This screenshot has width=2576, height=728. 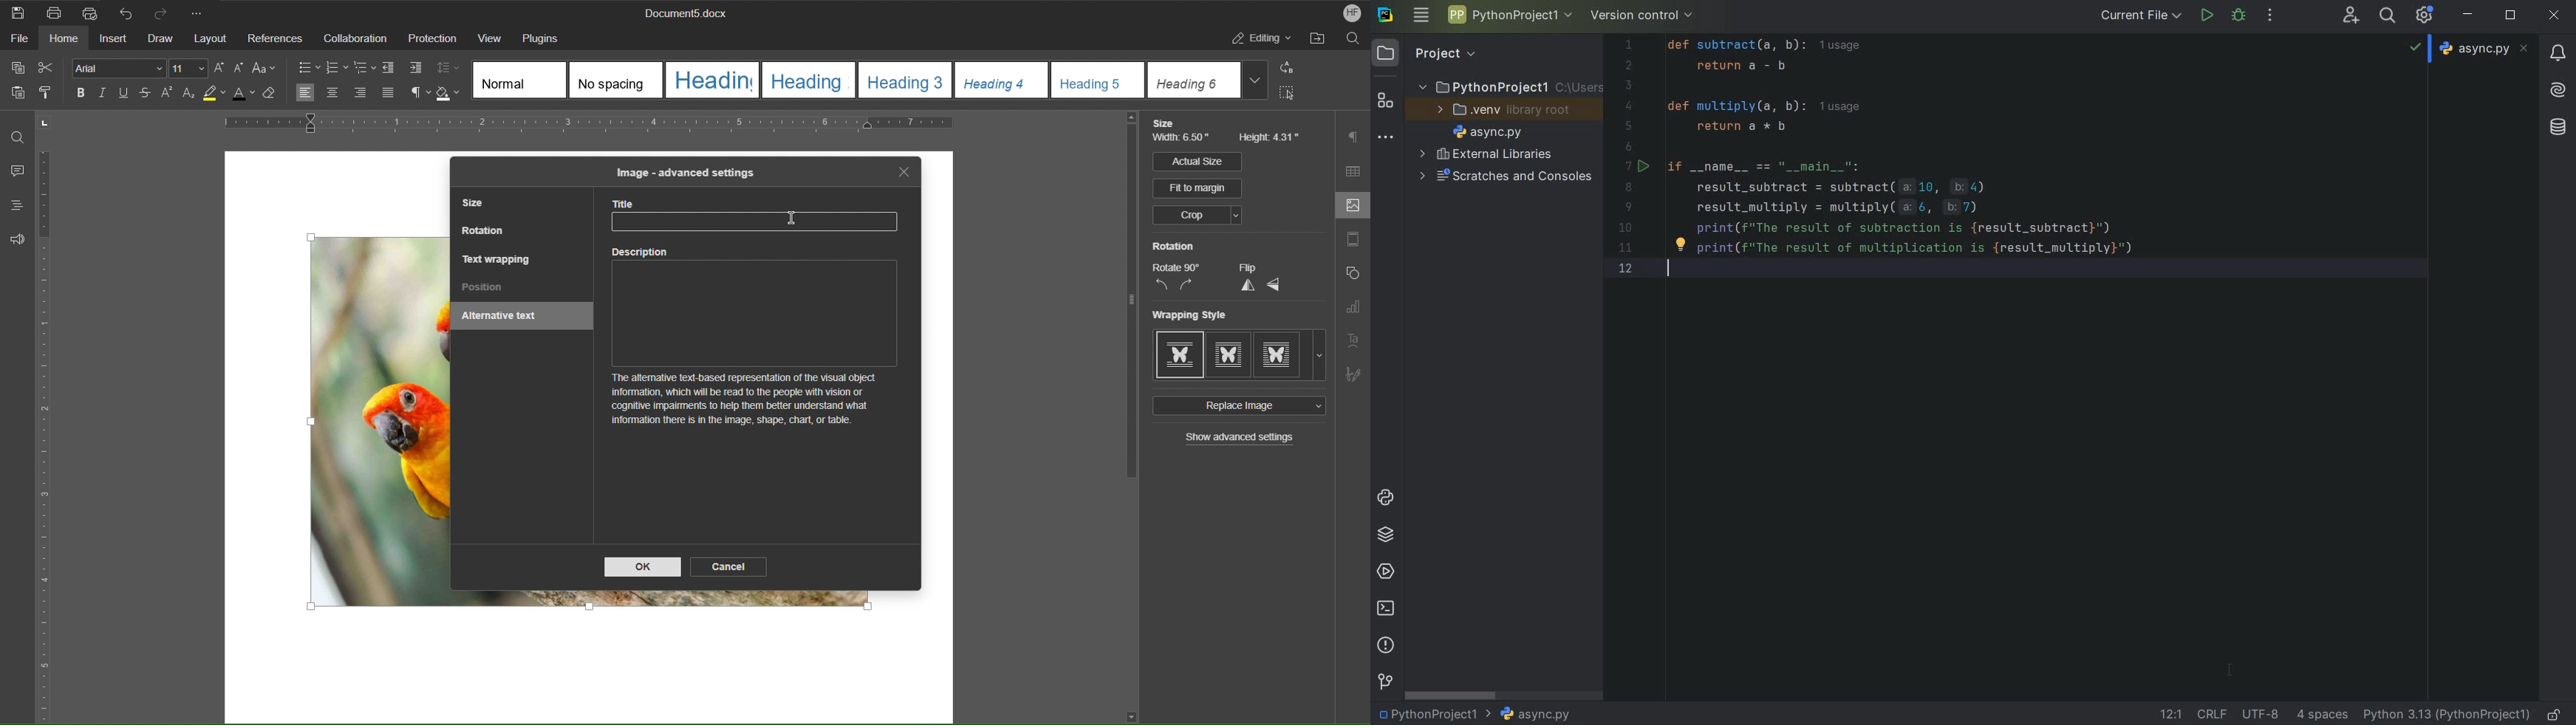 I want to click on python console, so click(x=1388, y=498).